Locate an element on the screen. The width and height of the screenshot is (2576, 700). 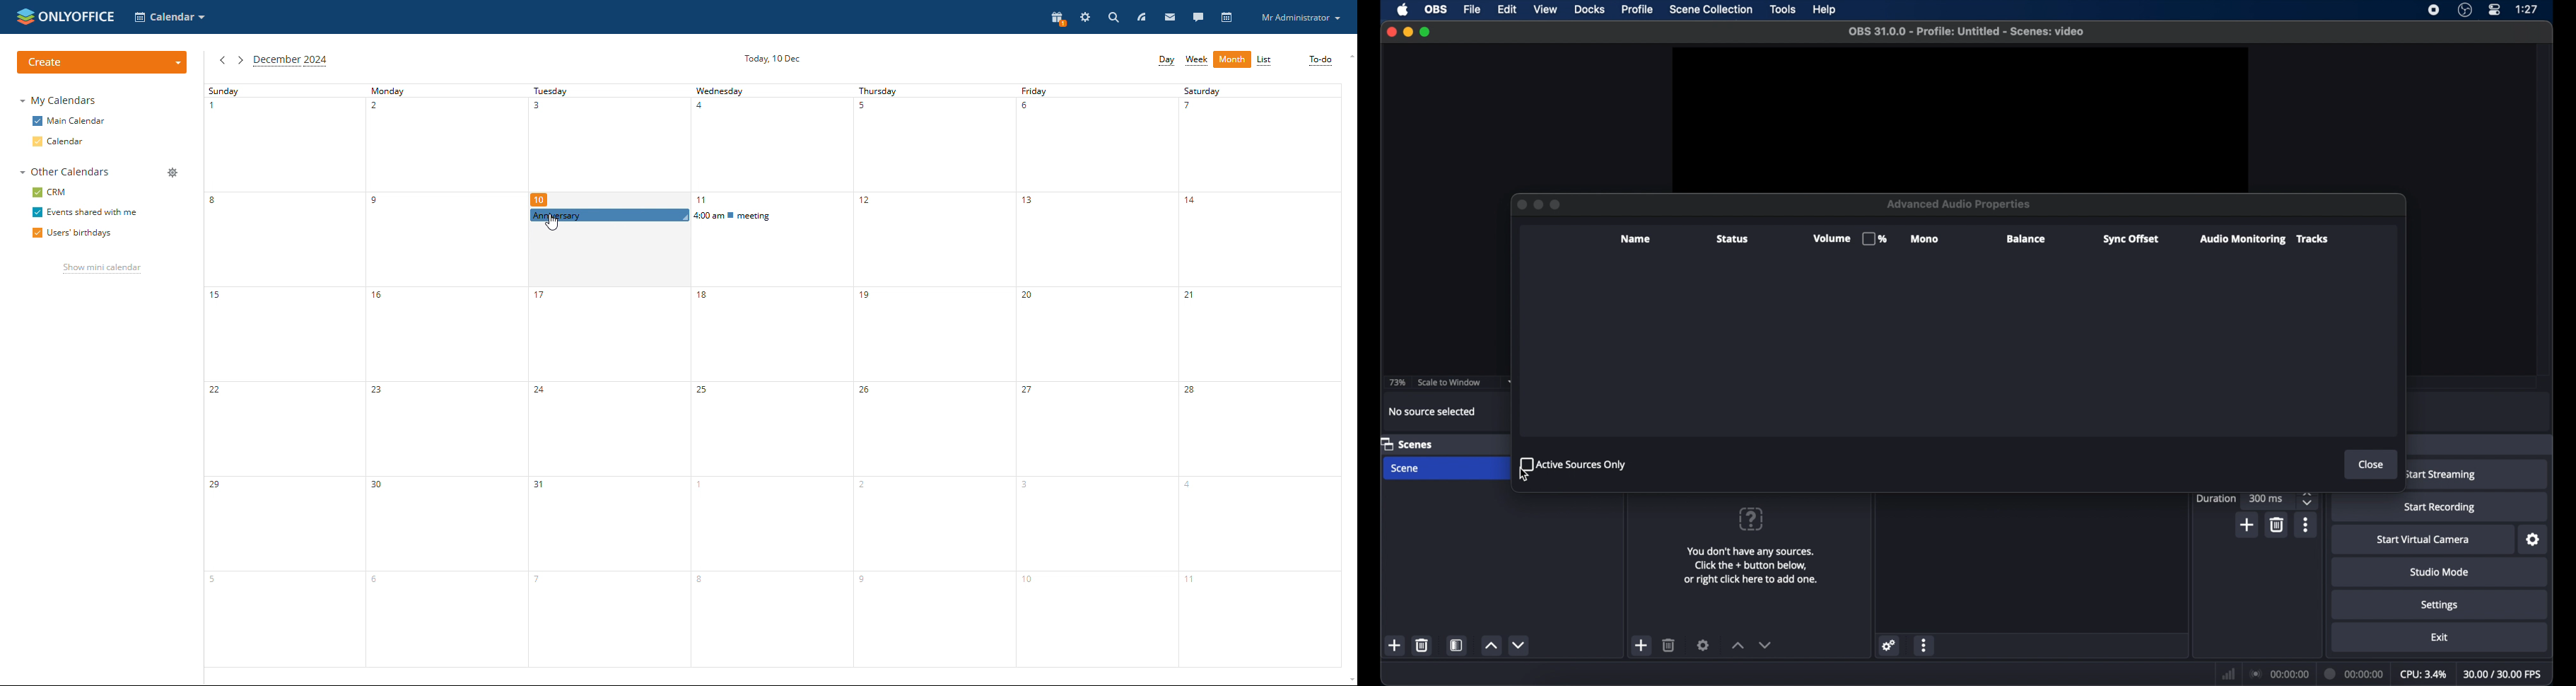
cursor is located at coordinates (1525, 476).